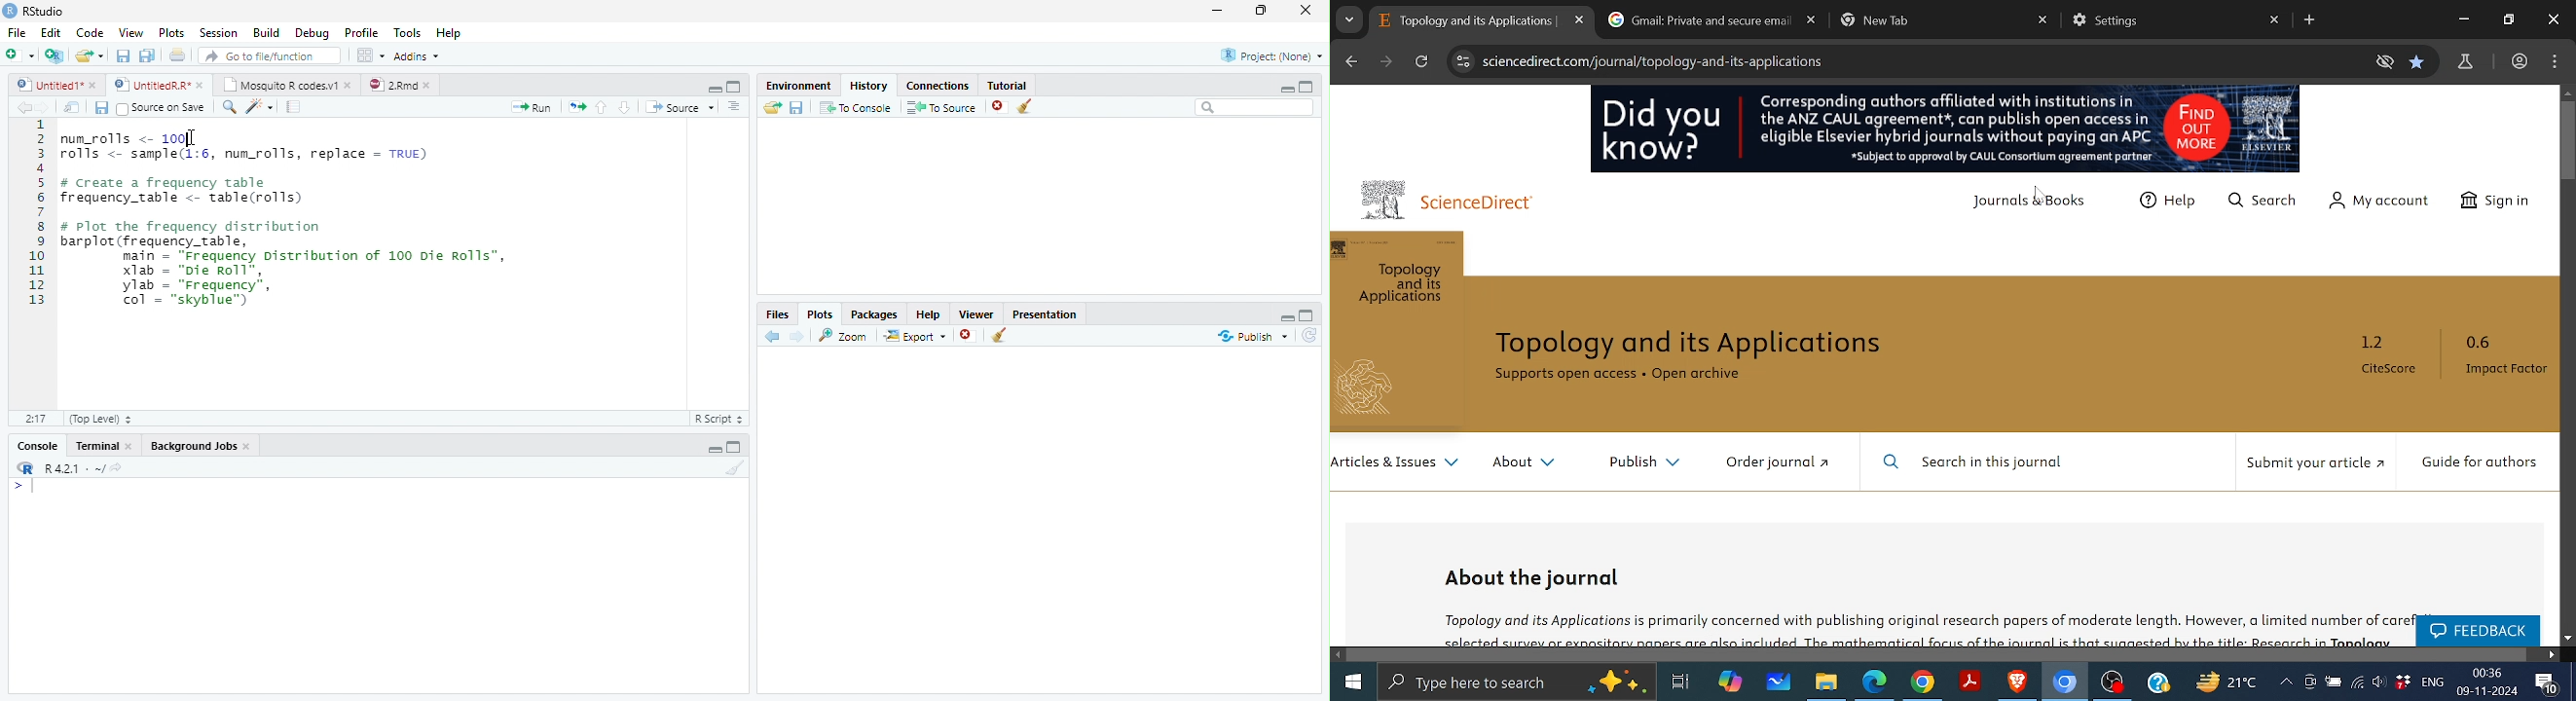 The height and width of the screenshot is (728, 2576). What do you see at coordinates (106, 445) in the screenshot?
I see `Terminal` at bounding box center [106, 445].